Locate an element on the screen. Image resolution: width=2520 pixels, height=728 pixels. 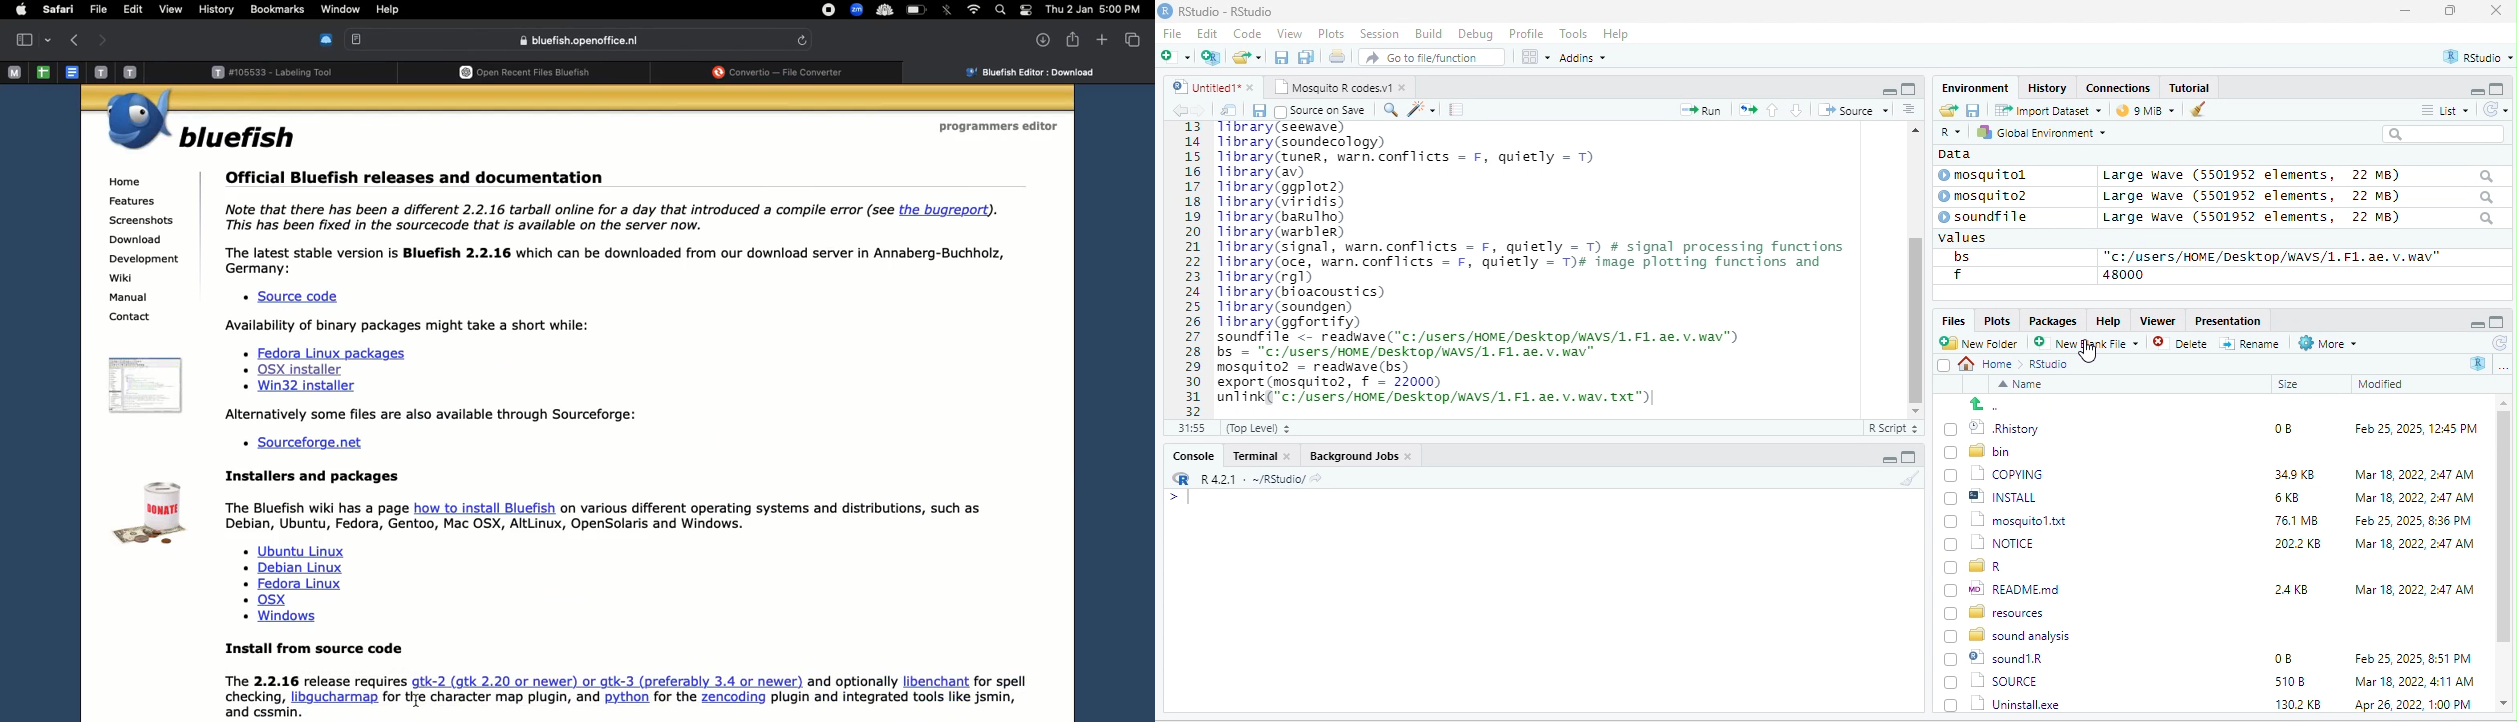
 Name is located at coordinates (2024, 386).